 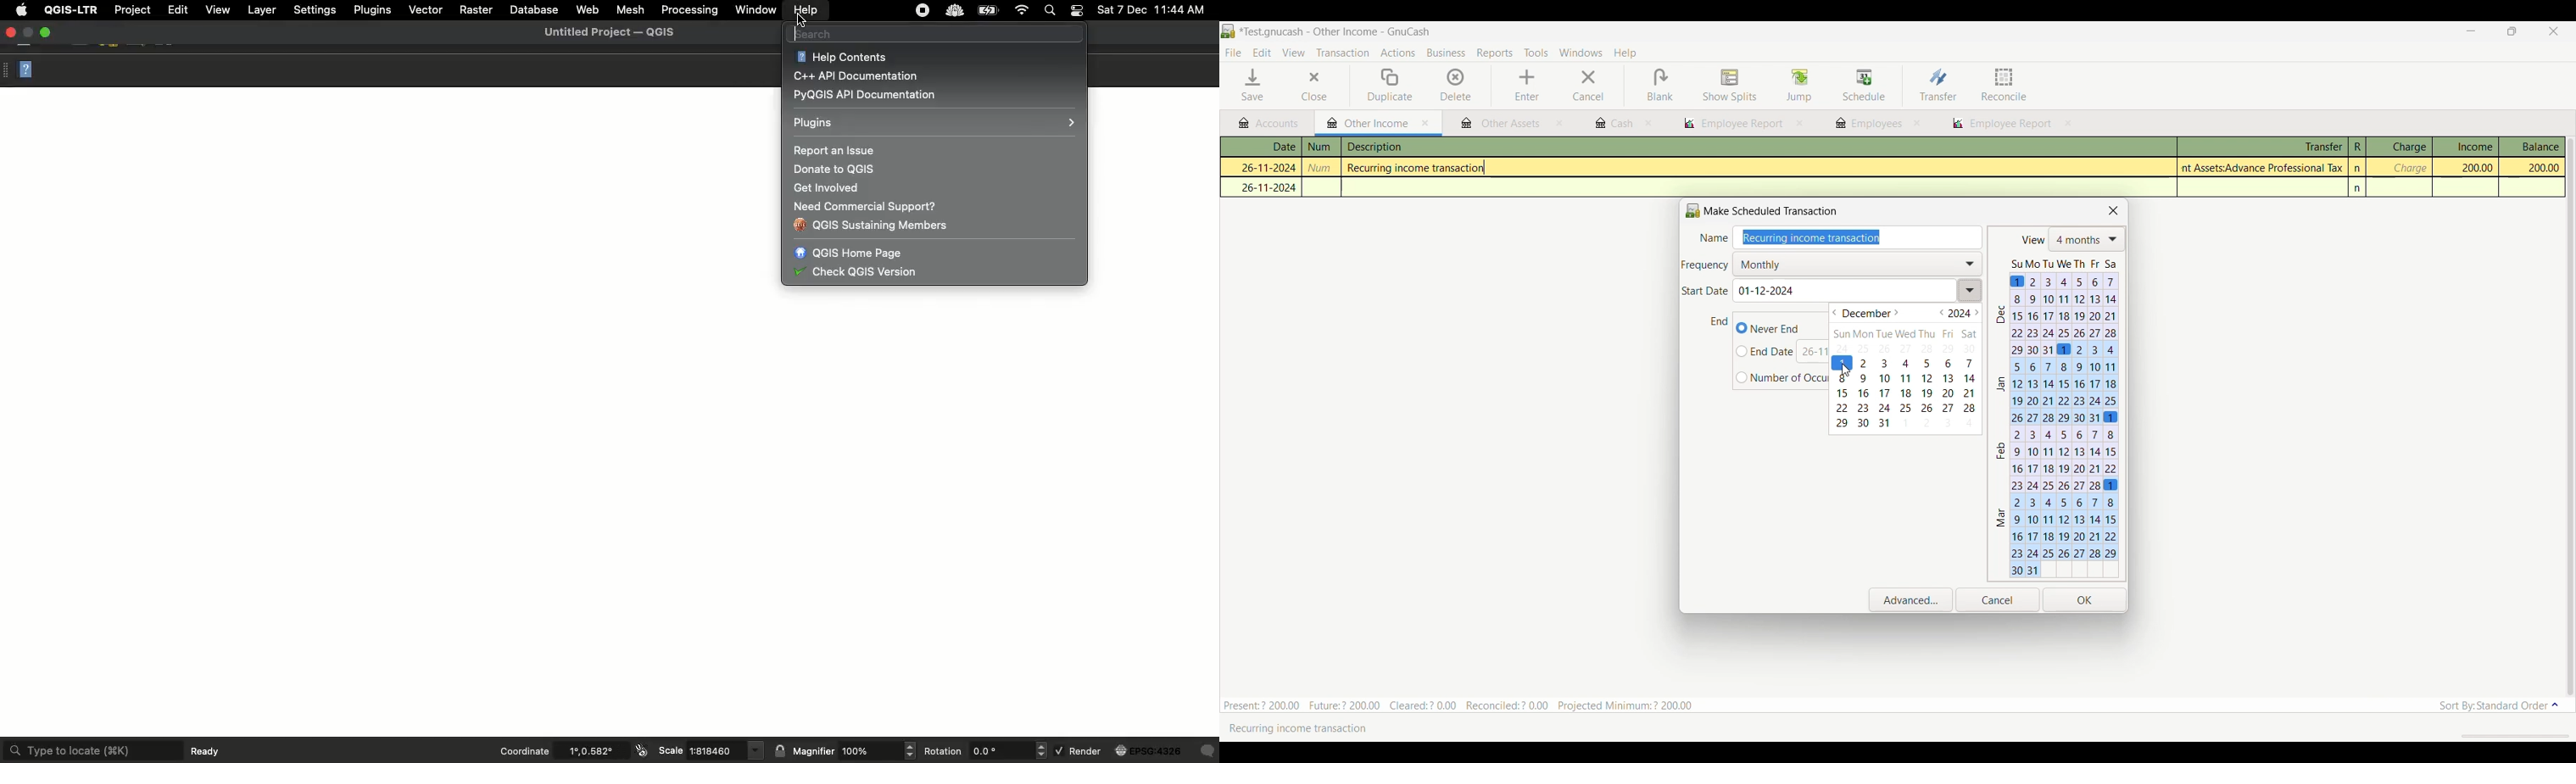 I want to click on Save menu, so click(x=1254, y=85).